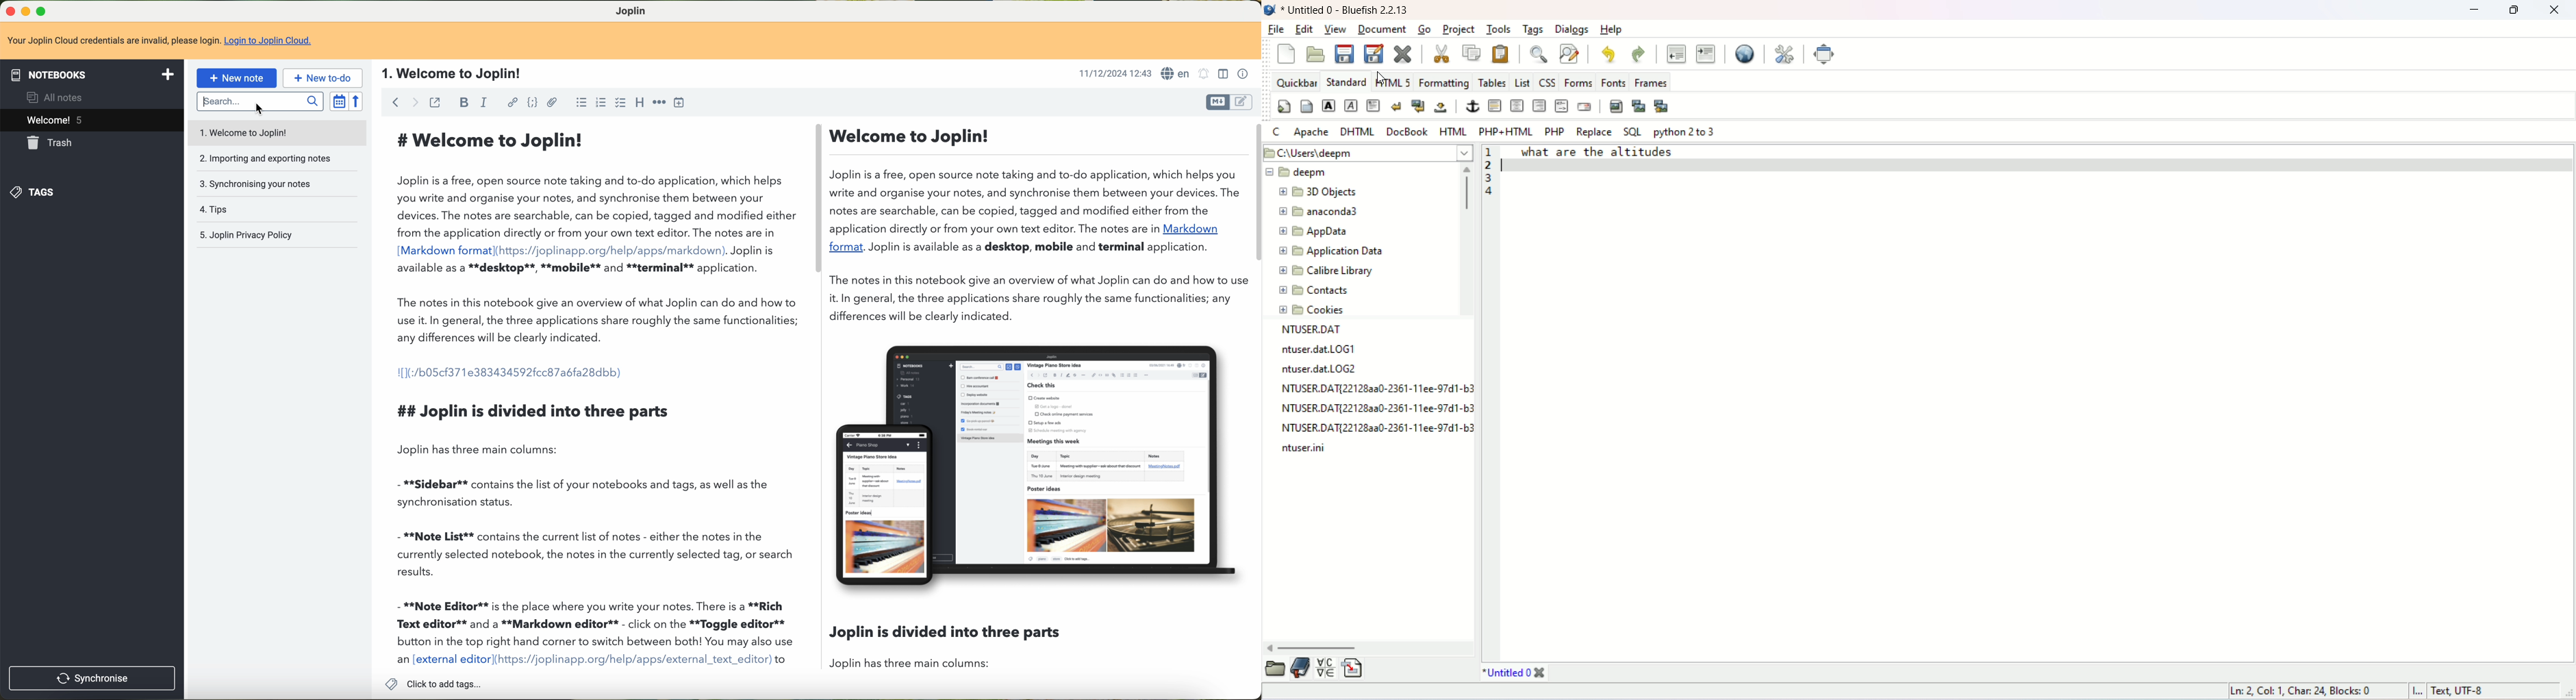 The width and height of the screenshot is (2576, 700). What do you see at coordinates (1114, 74) in the screenshot?
I see `11/12/2024 12:43` at bounding box center [1114, 74].